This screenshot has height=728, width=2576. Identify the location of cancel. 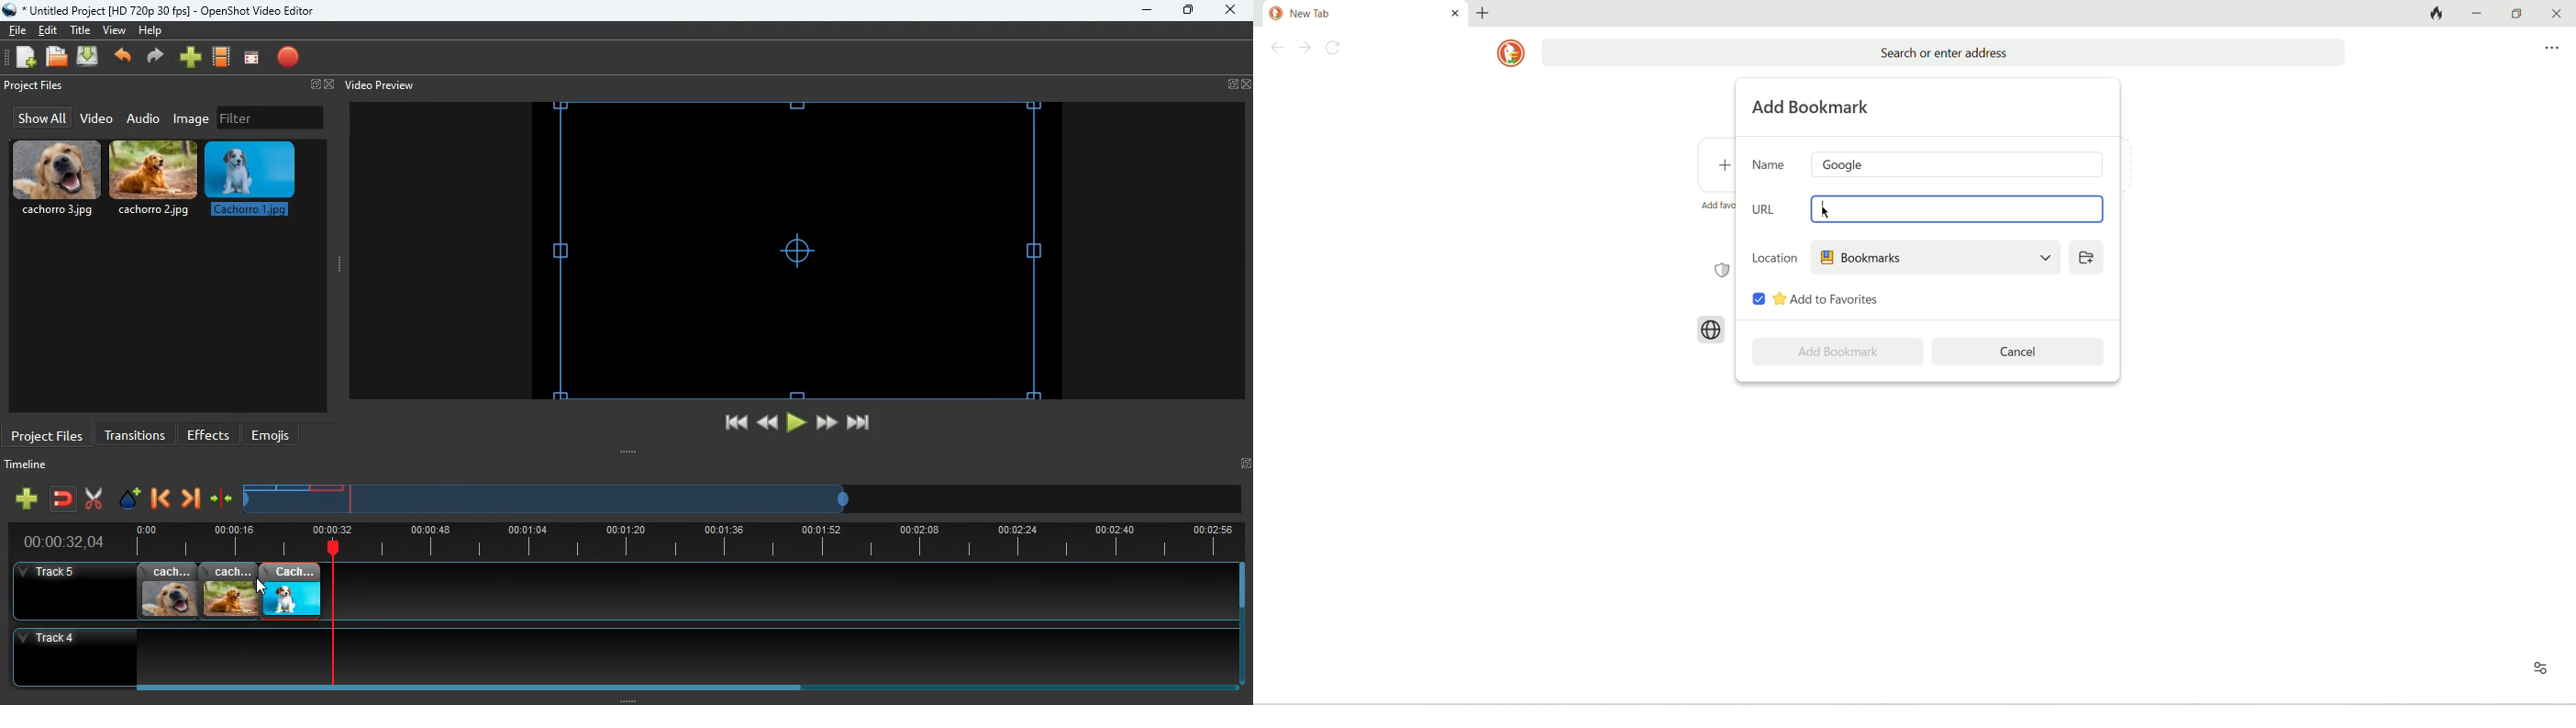
(2020, 352).